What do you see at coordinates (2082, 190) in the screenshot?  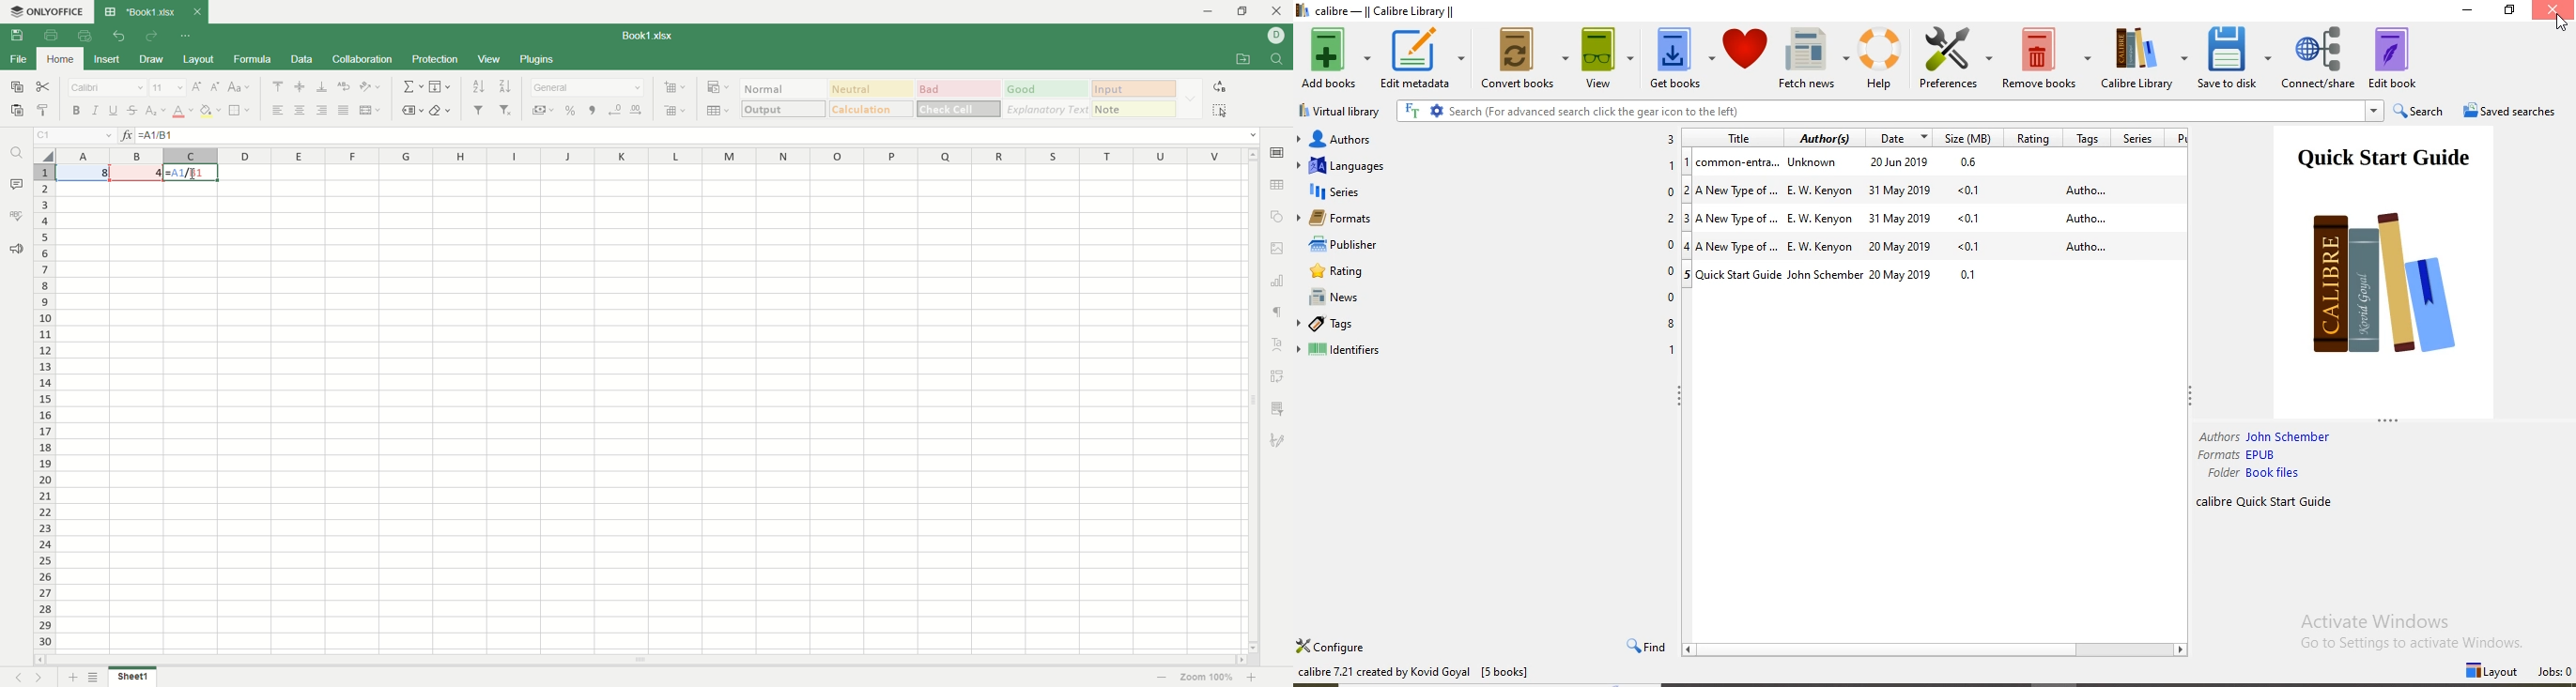 I see `Autho...` at bounding box center [2082, 190].